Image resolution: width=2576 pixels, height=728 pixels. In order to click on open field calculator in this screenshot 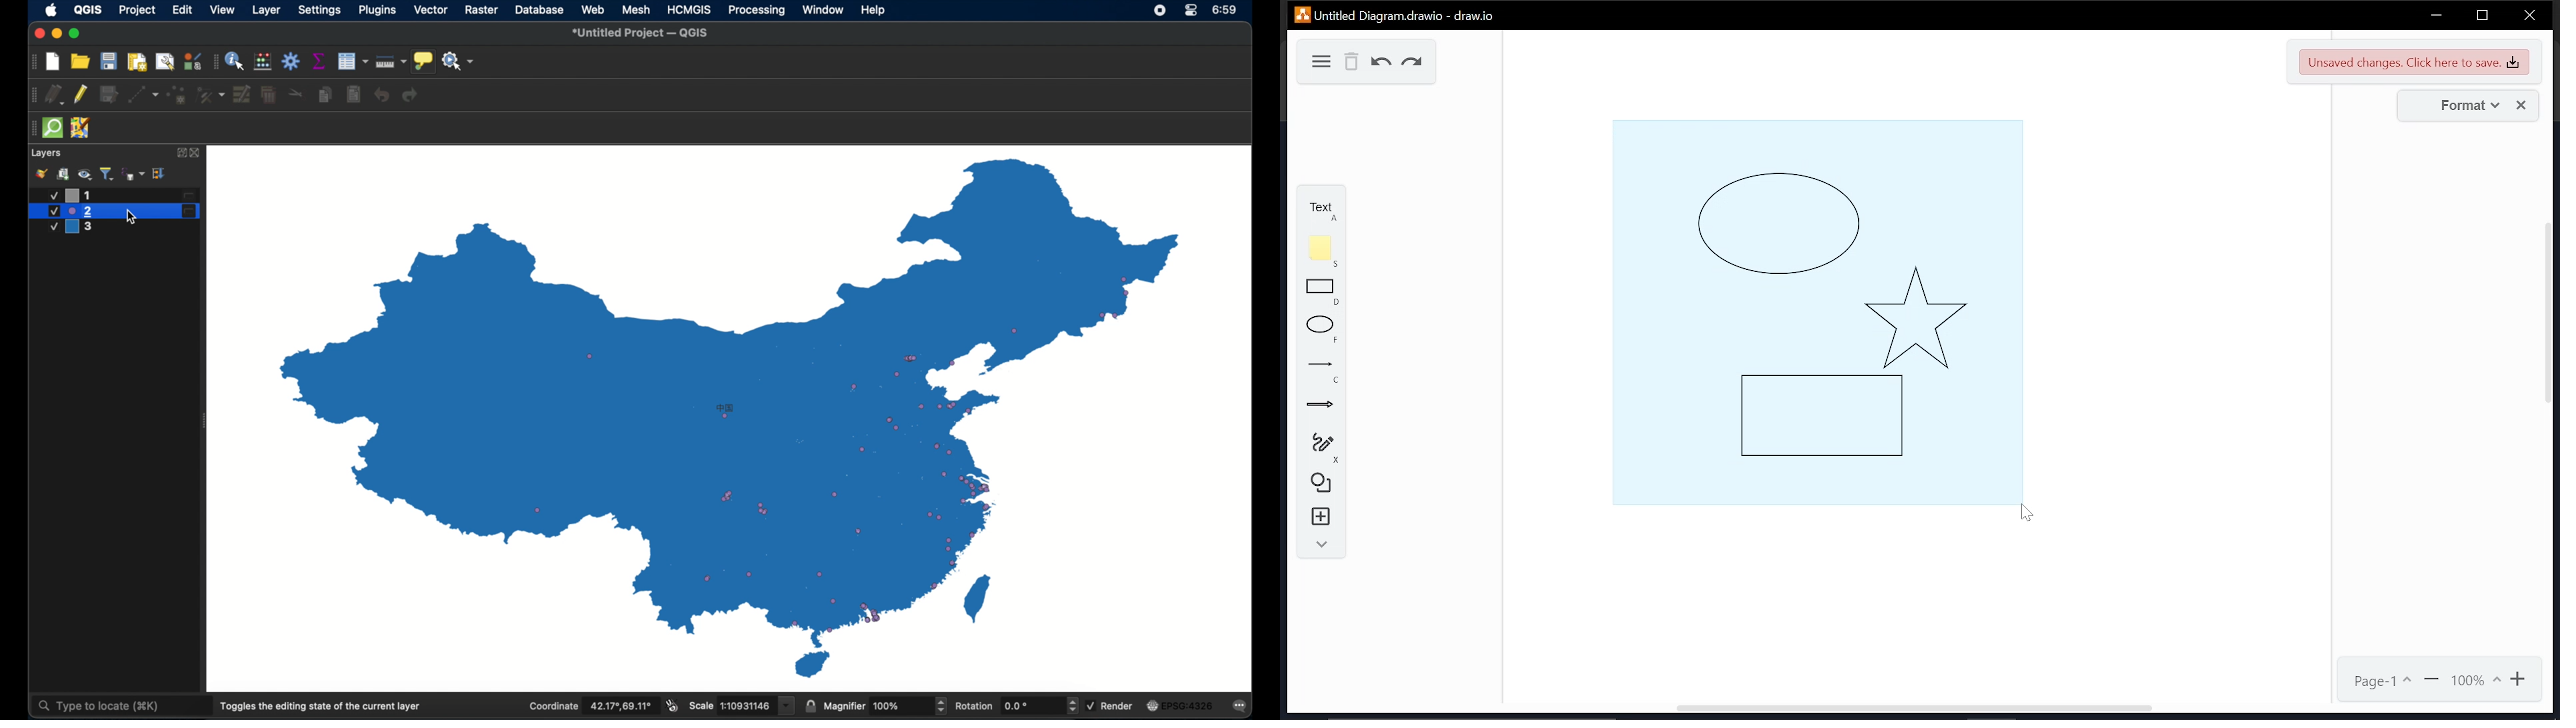, I will do `click(263, 61)`.